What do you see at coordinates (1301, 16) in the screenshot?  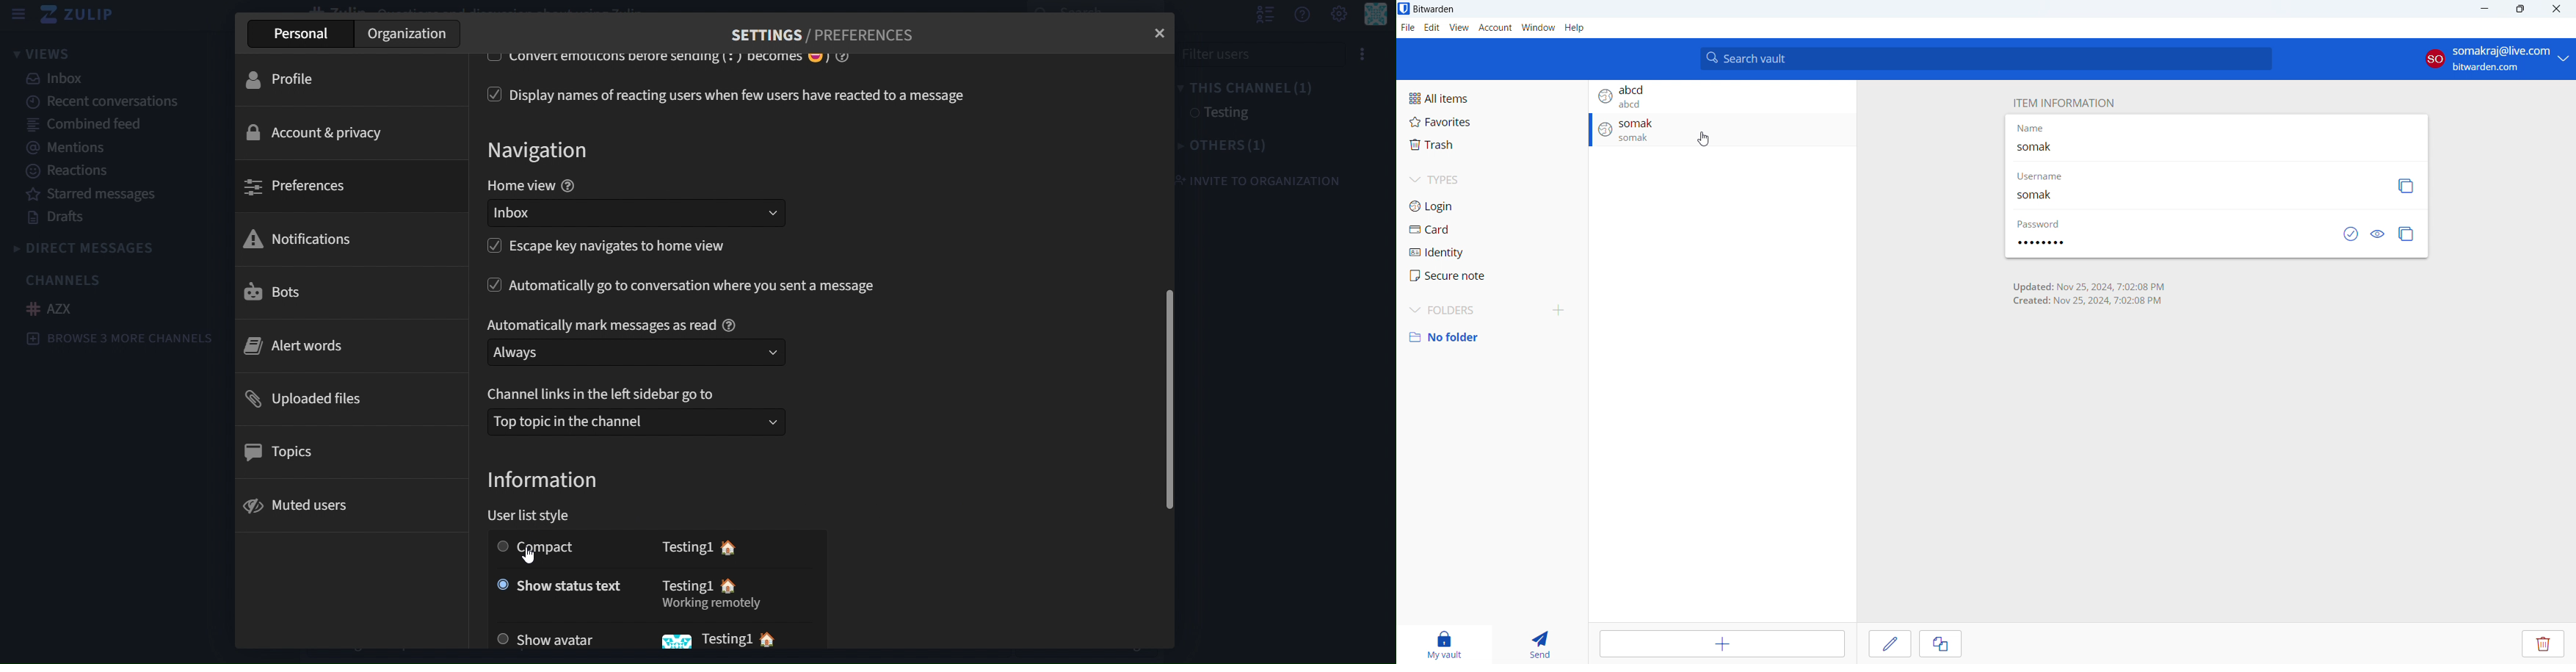 I see `get help` at bounding box center [1301, 16].